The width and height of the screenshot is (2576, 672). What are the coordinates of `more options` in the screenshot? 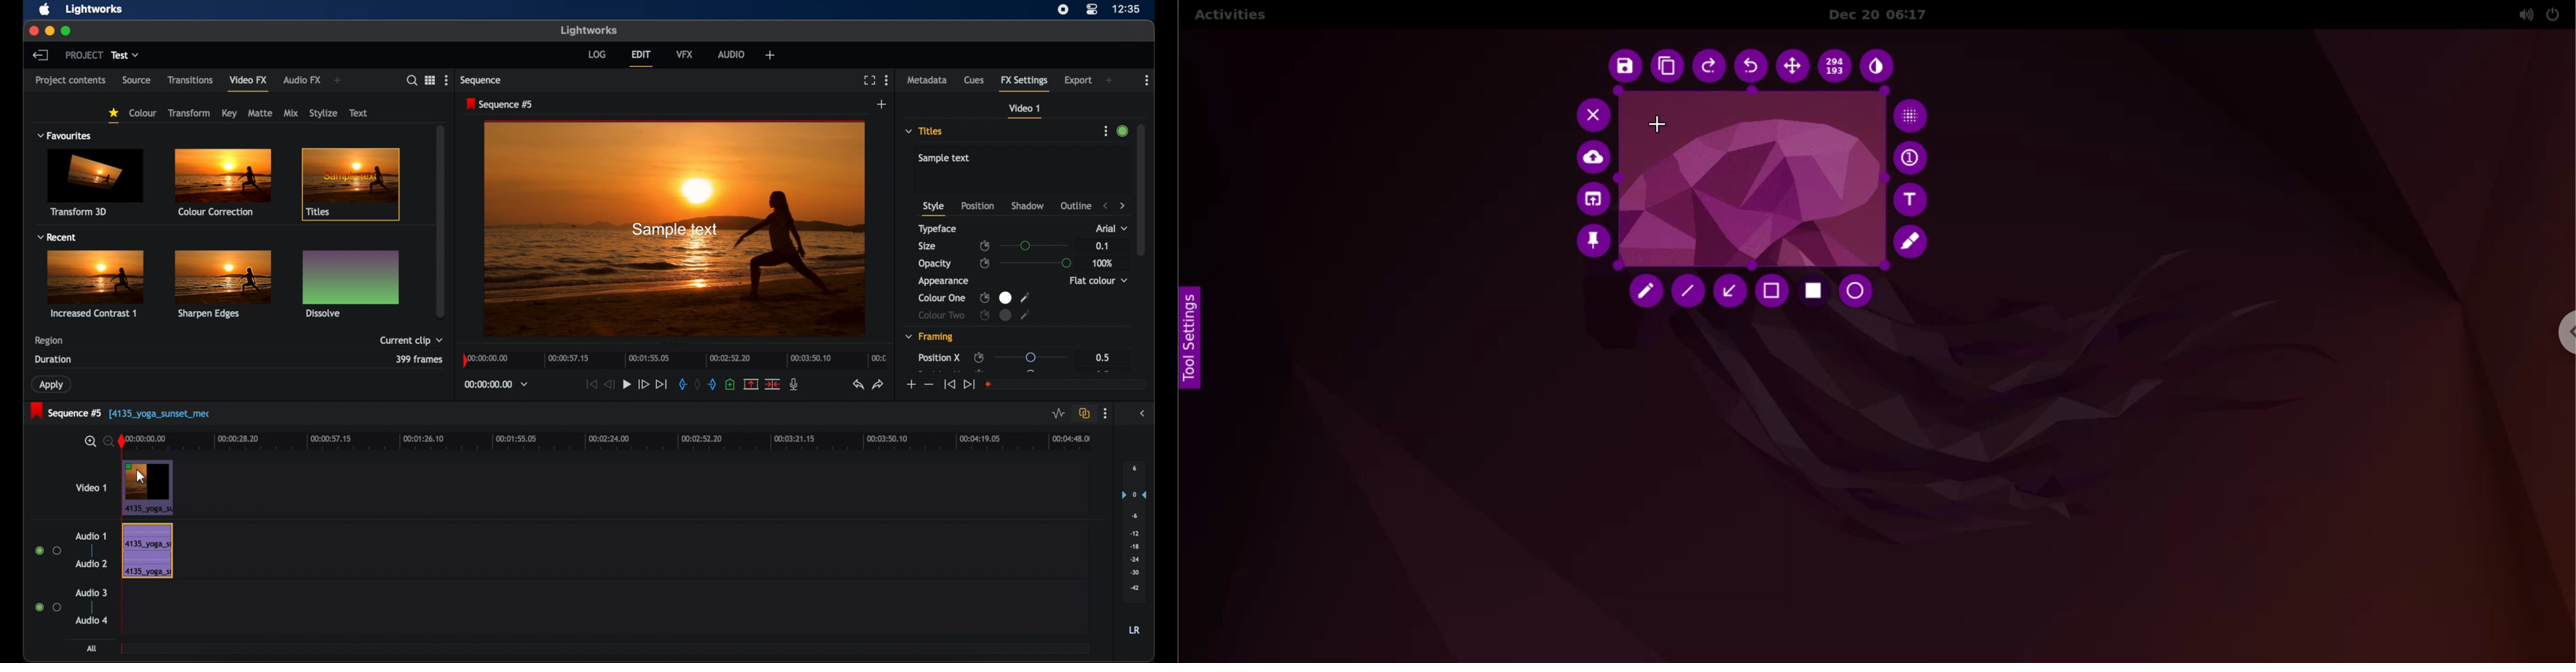 It's located at (1105, 131).